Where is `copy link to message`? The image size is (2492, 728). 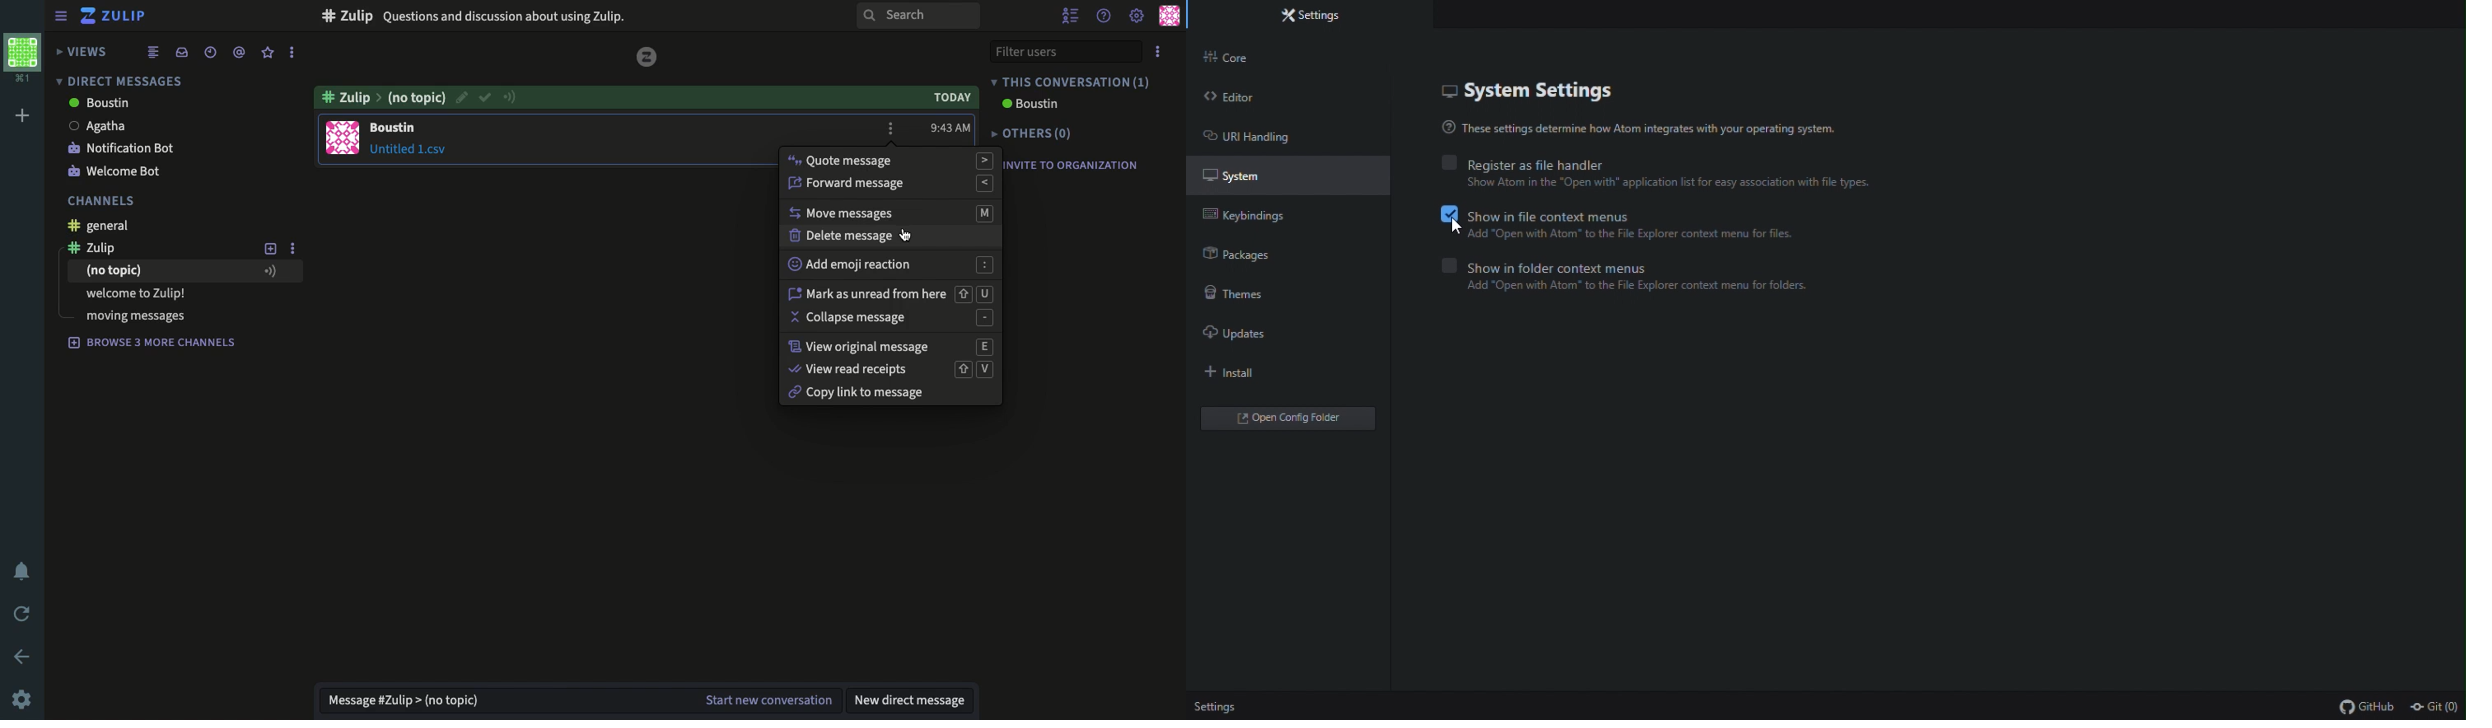 copy link to message is located at coordinates (860, 394).